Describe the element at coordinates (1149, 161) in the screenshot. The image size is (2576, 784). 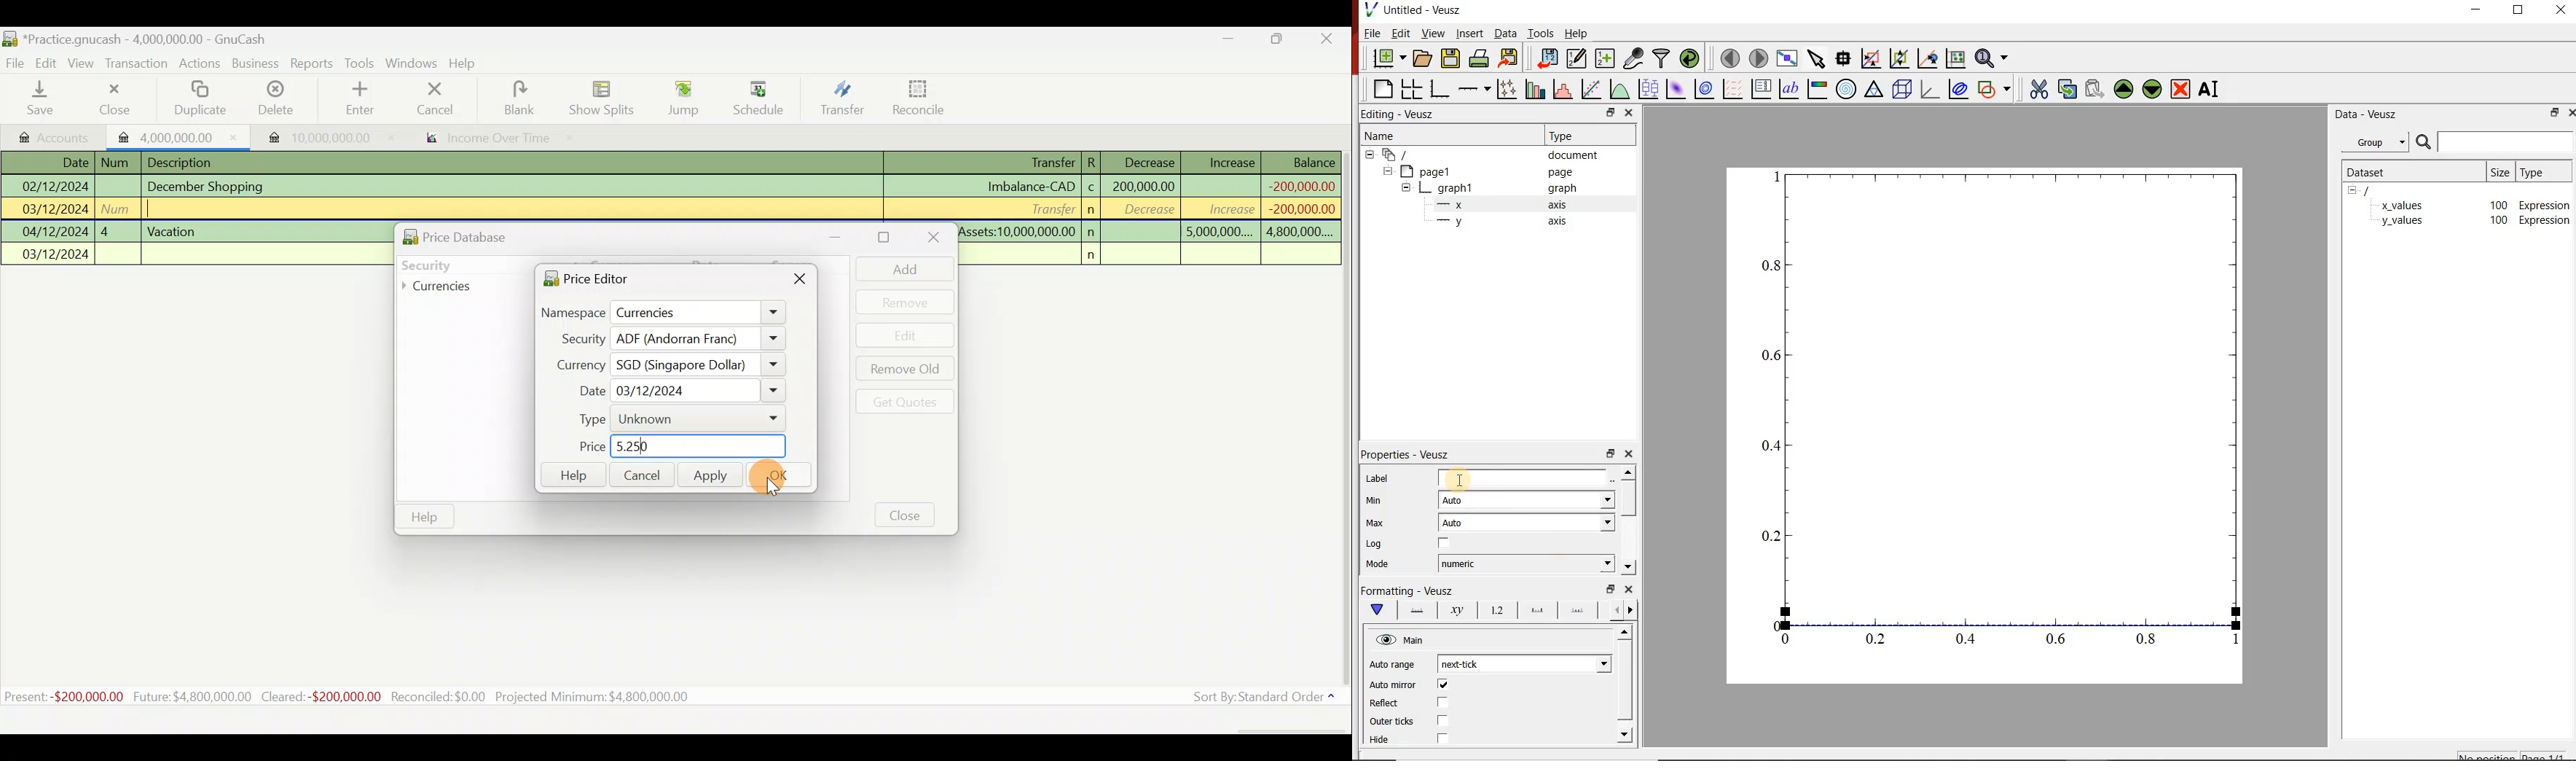
I see `Decrease` at that location.